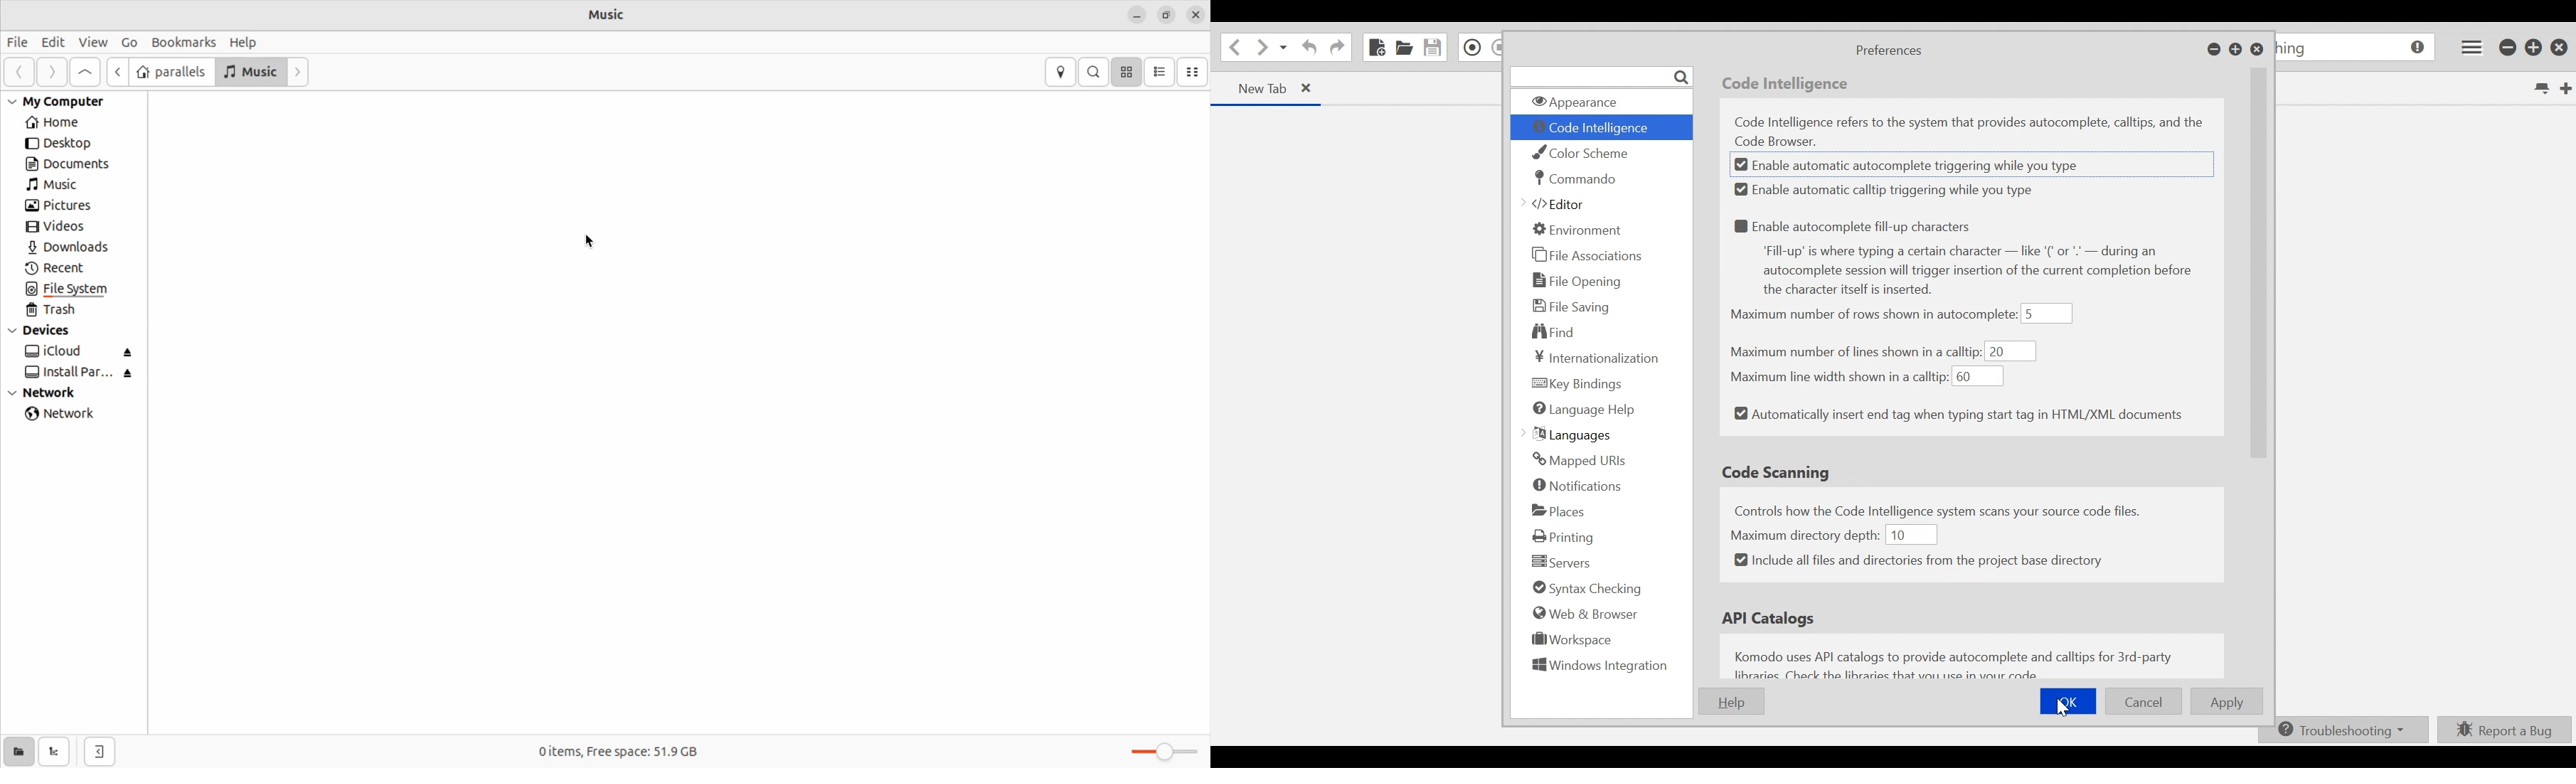  Describe the element at coordinates (1579, 487) in the screenshot. I see `Notifications` at that location.